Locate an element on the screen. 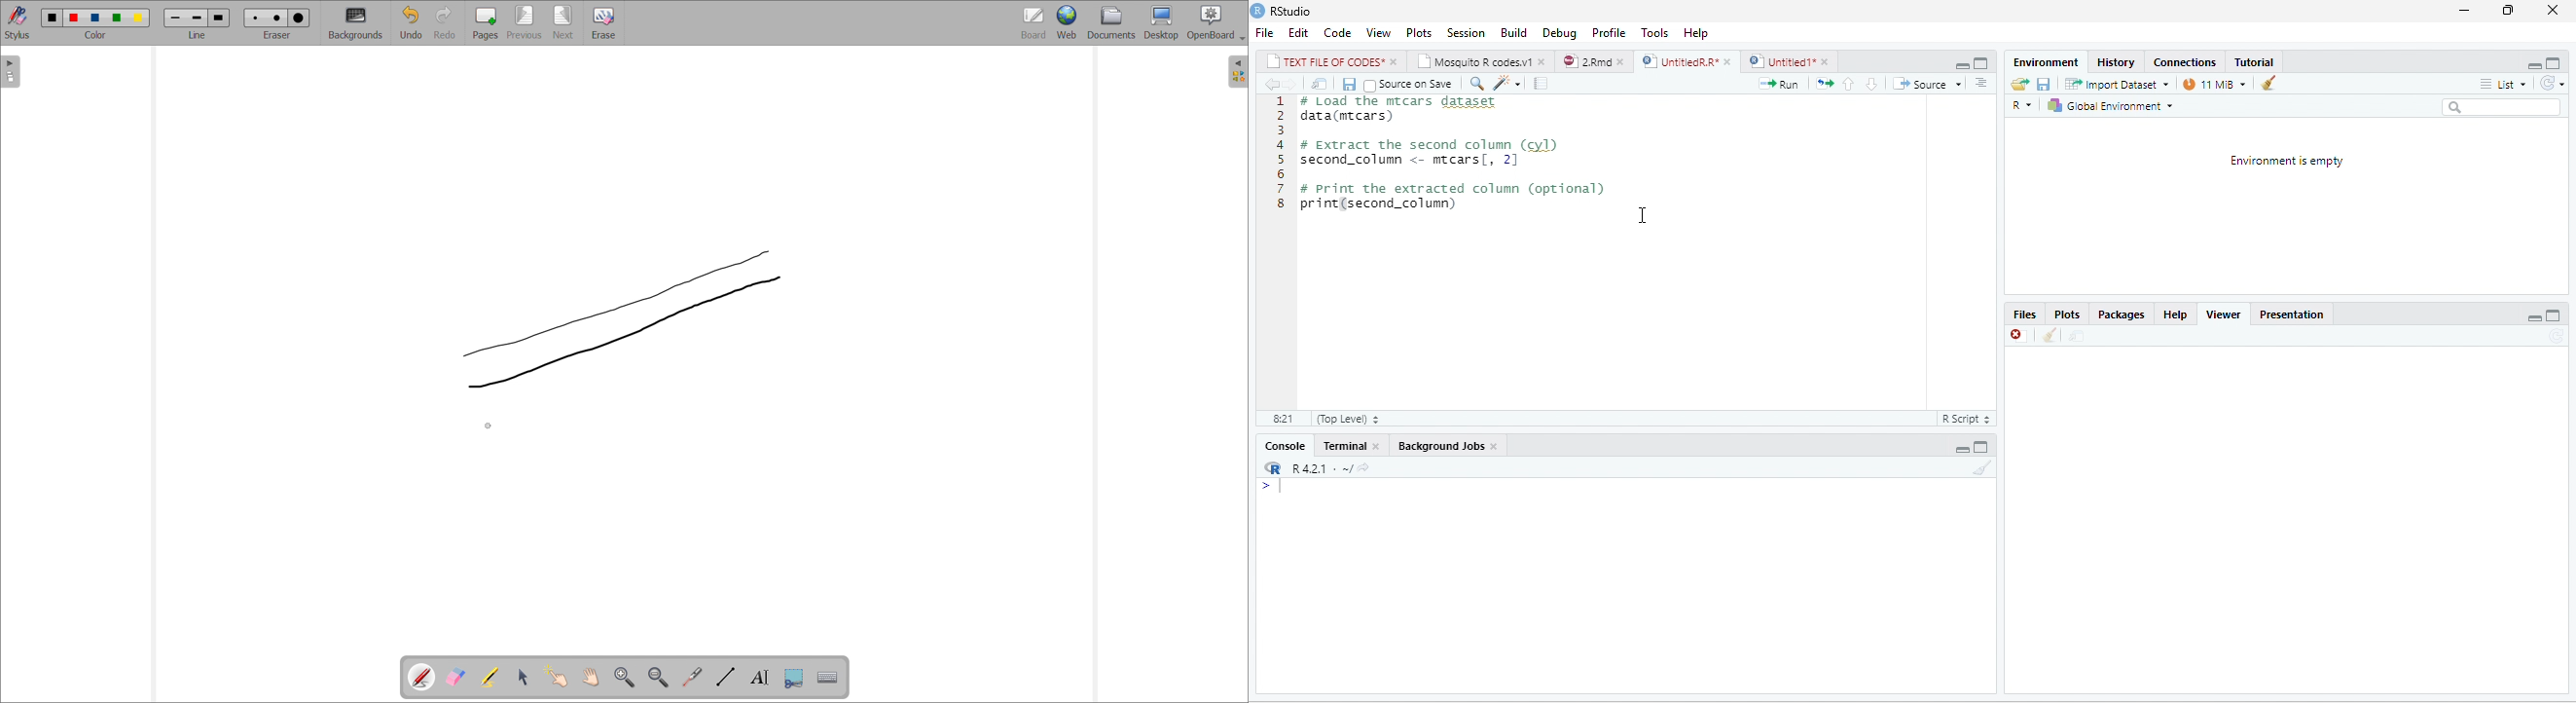 This screenshot has height=728, width=2576. move is located at coordinates (1320, 84).